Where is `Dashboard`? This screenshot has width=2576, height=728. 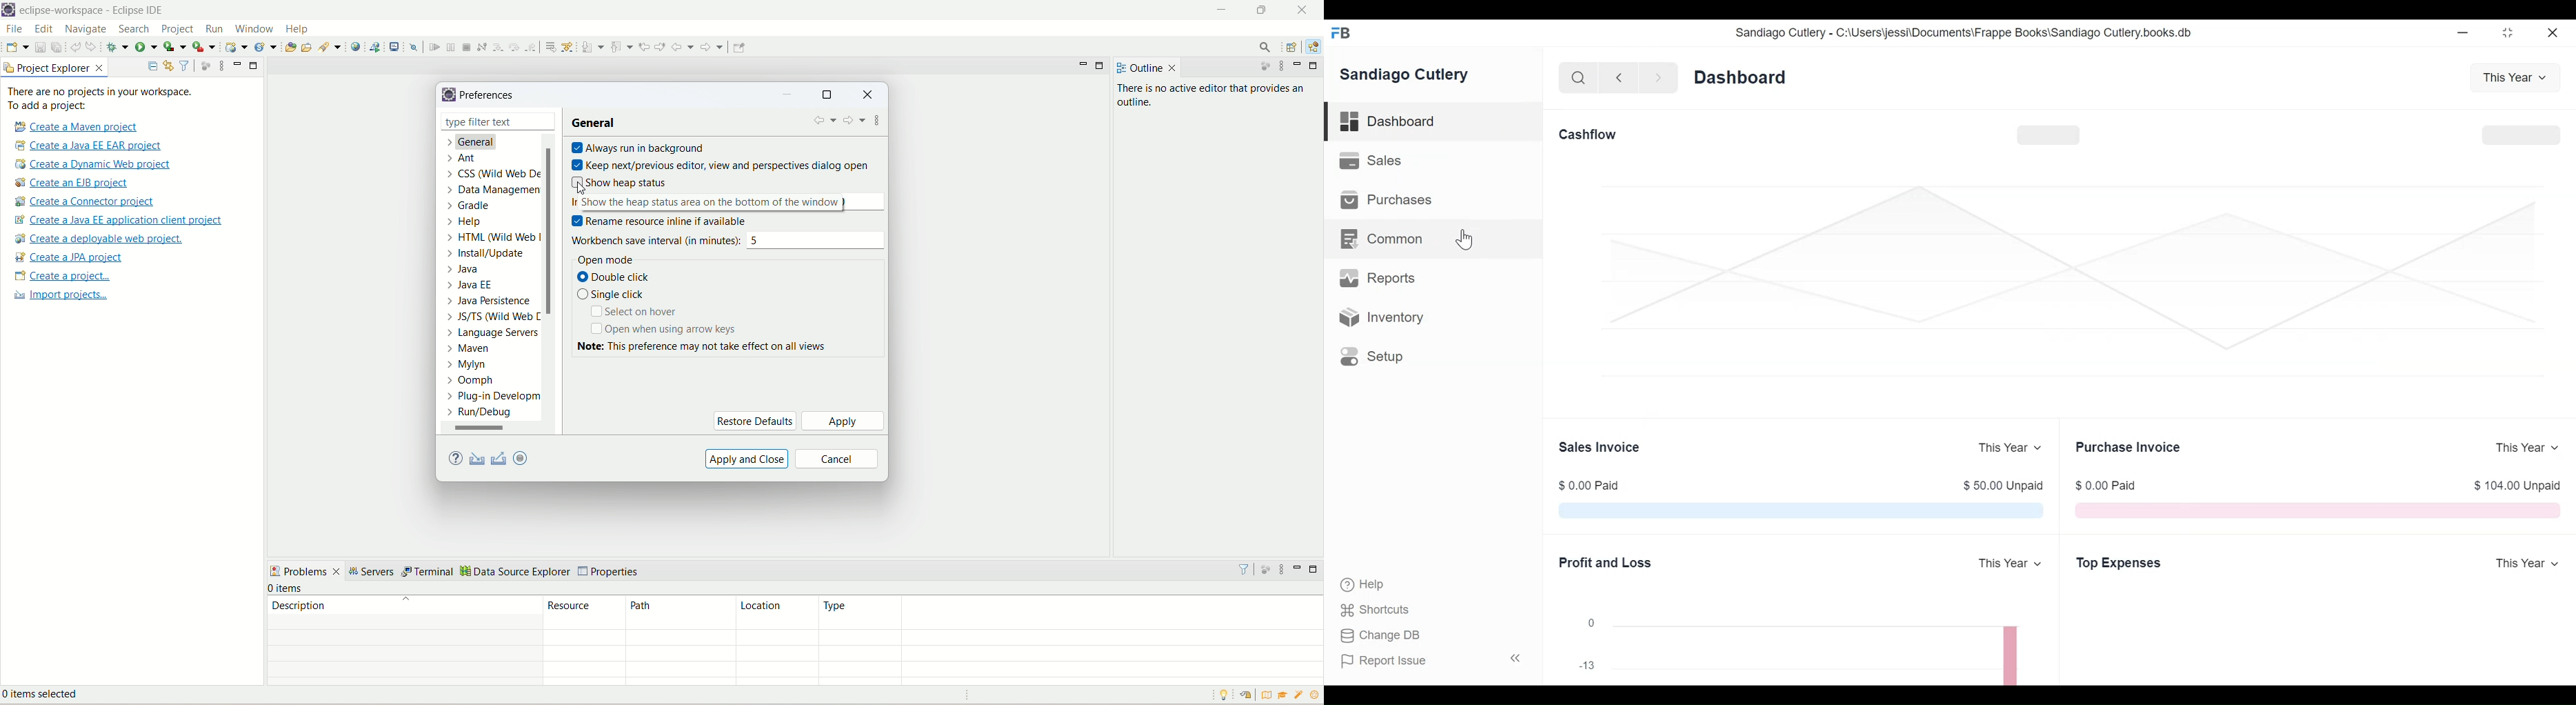 Dashboard is located at coordinates (1741, 77).